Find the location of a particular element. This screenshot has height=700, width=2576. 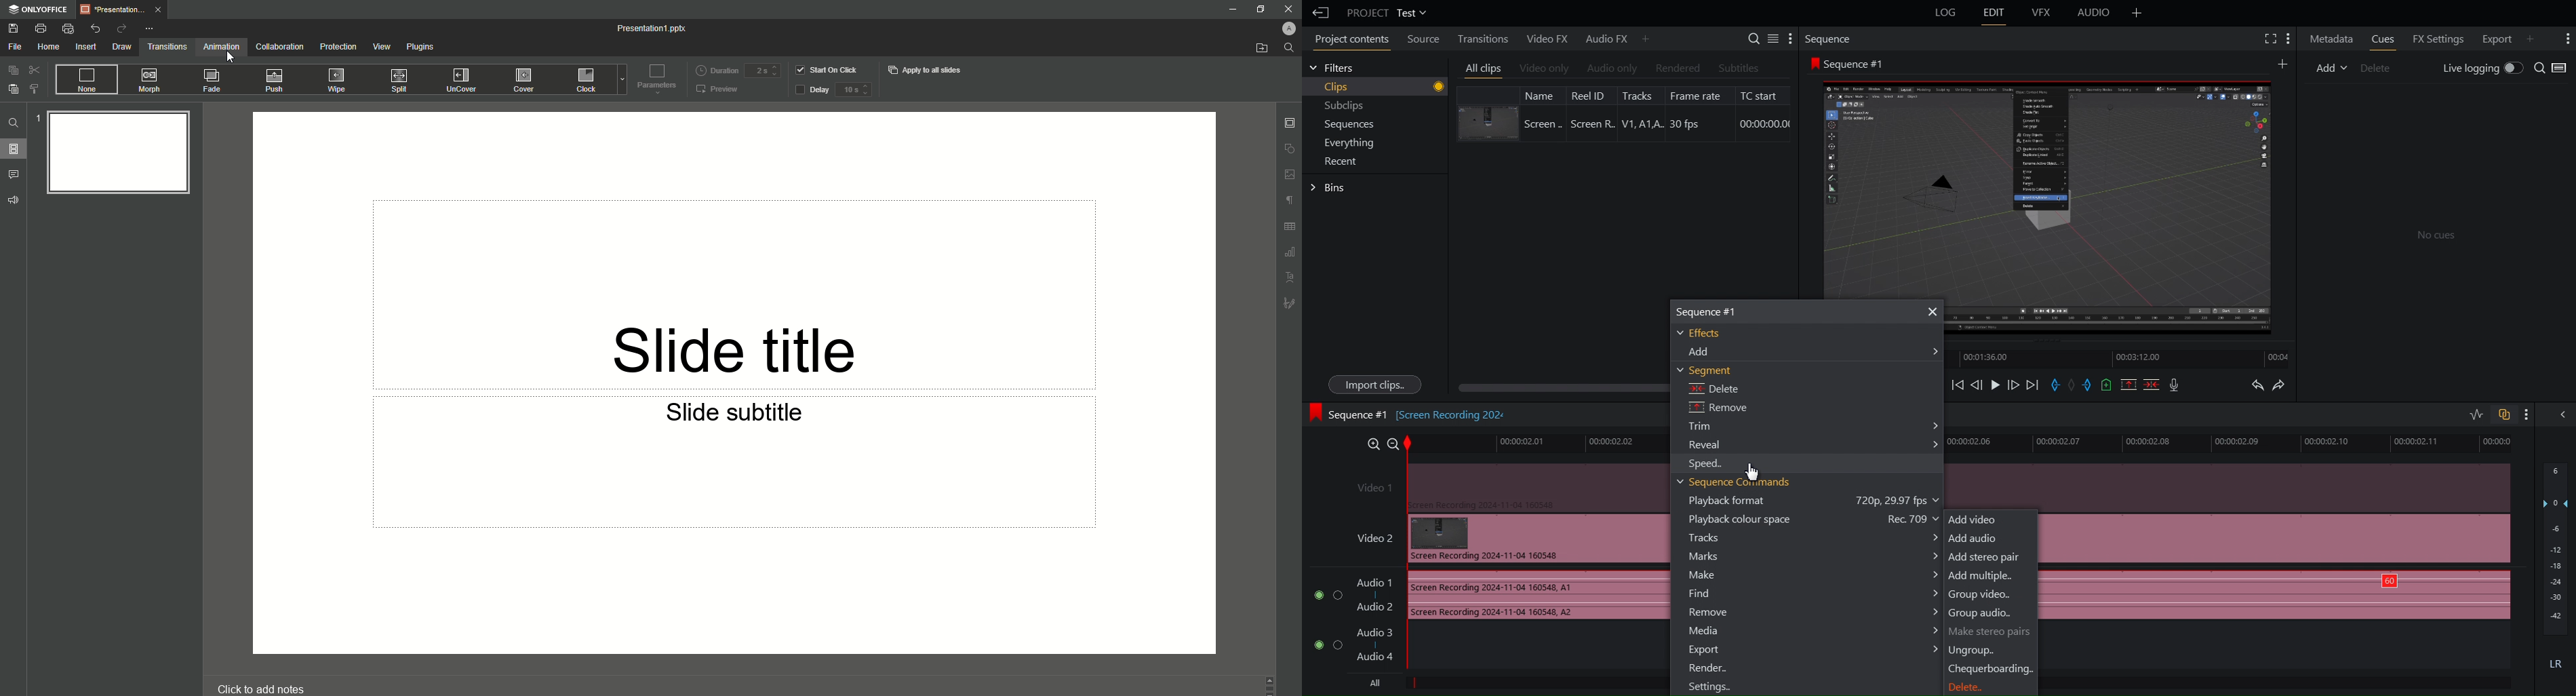

Paragraph Settings is located at coordinates (1288, 203).